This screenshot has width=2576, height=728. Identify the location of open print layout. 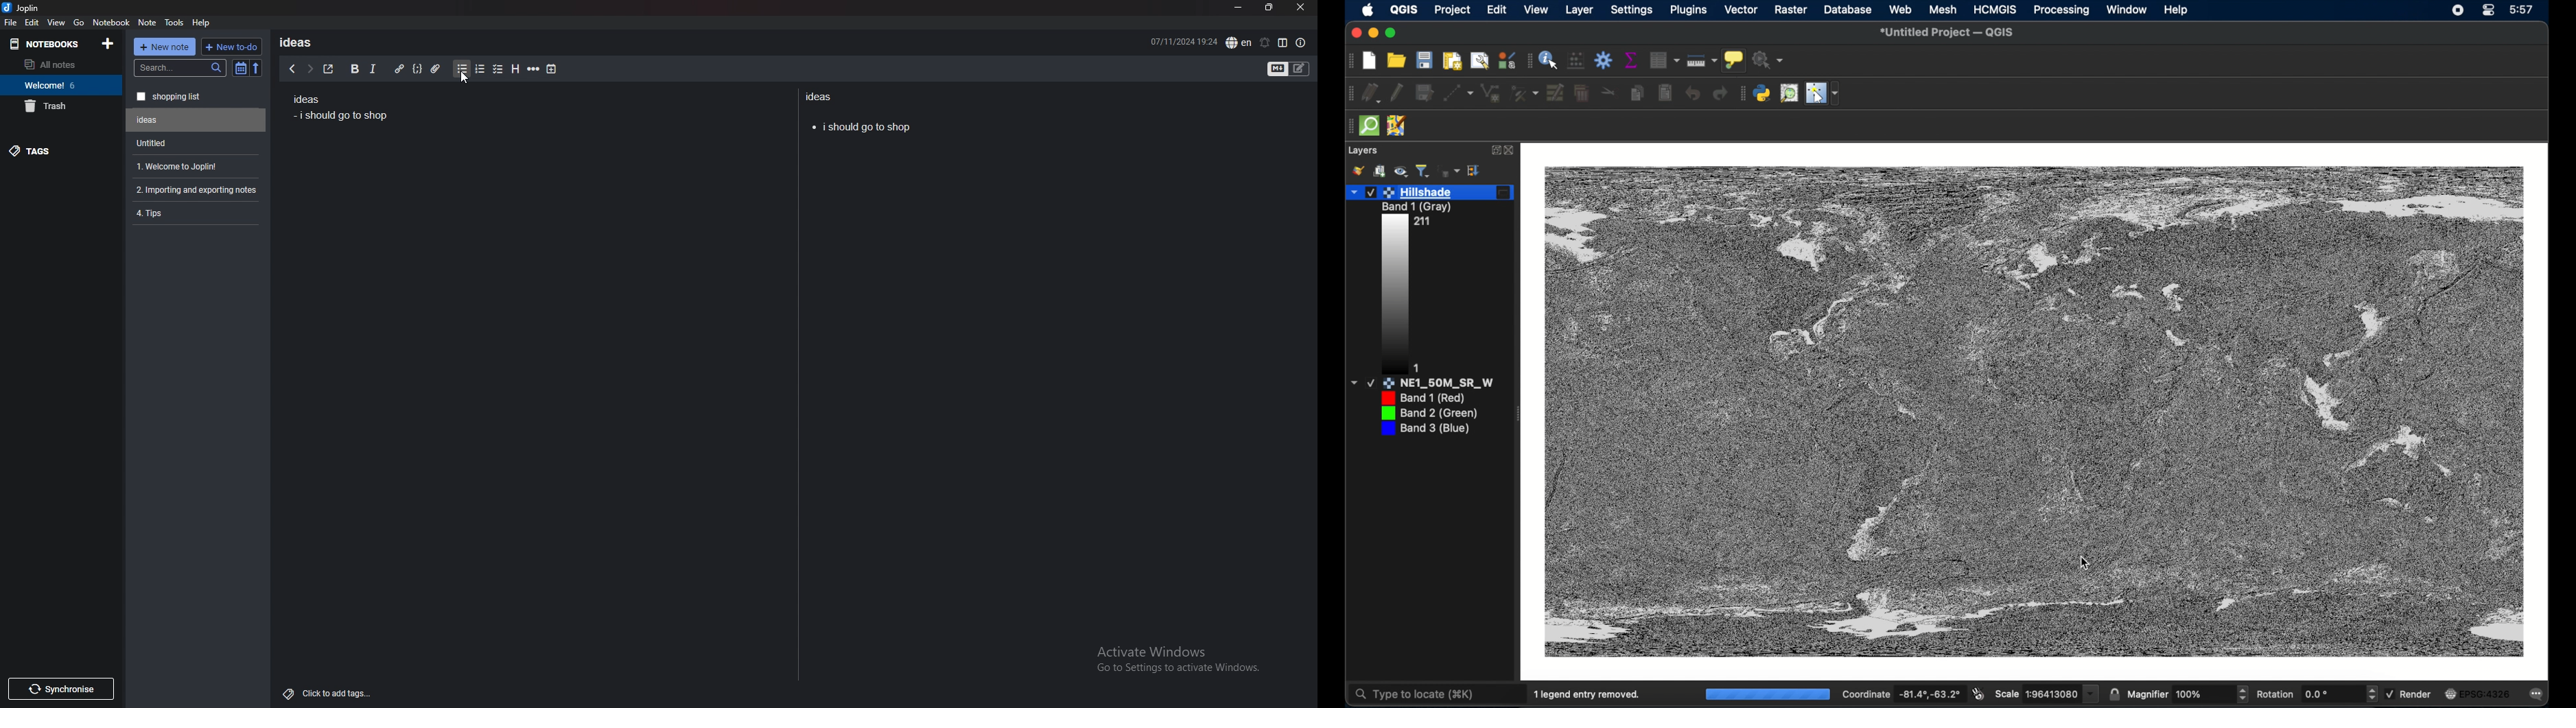
(1452, 60).